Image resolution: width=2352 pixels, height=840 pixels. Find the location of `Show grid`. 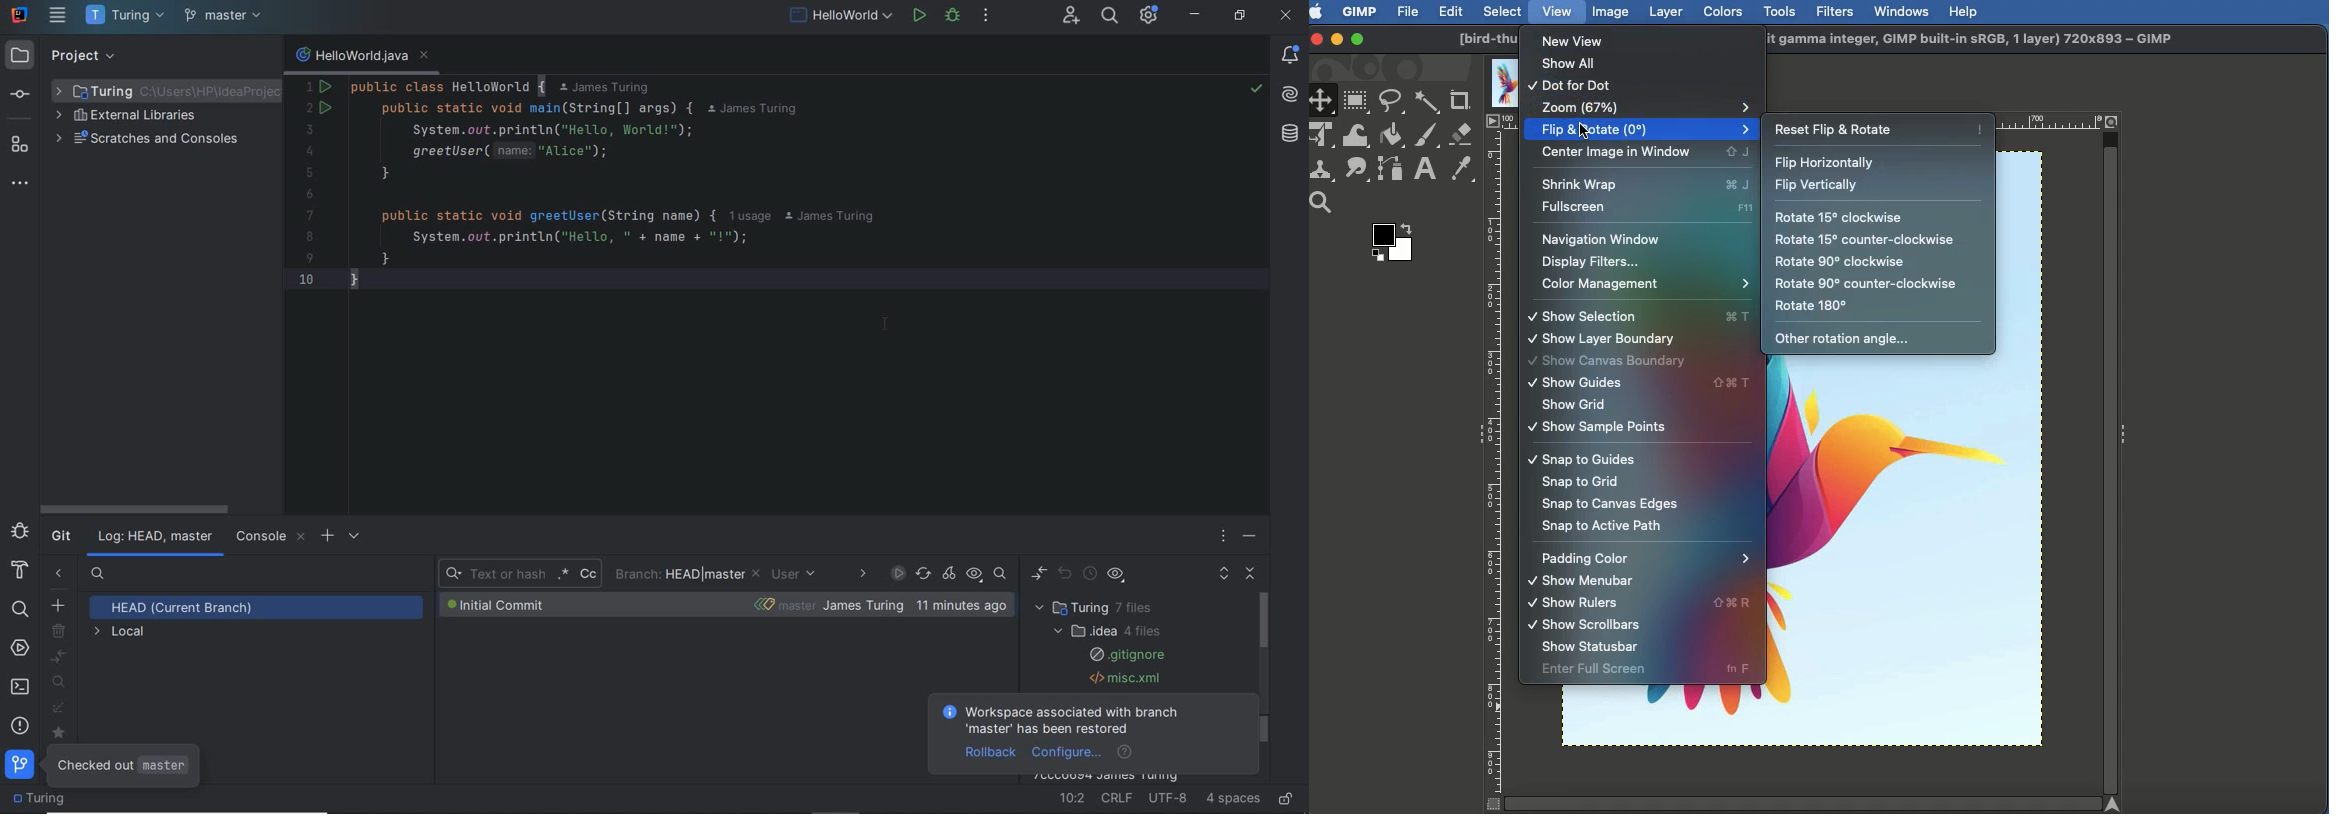

Show grid is located at coordinates (1574, 405).